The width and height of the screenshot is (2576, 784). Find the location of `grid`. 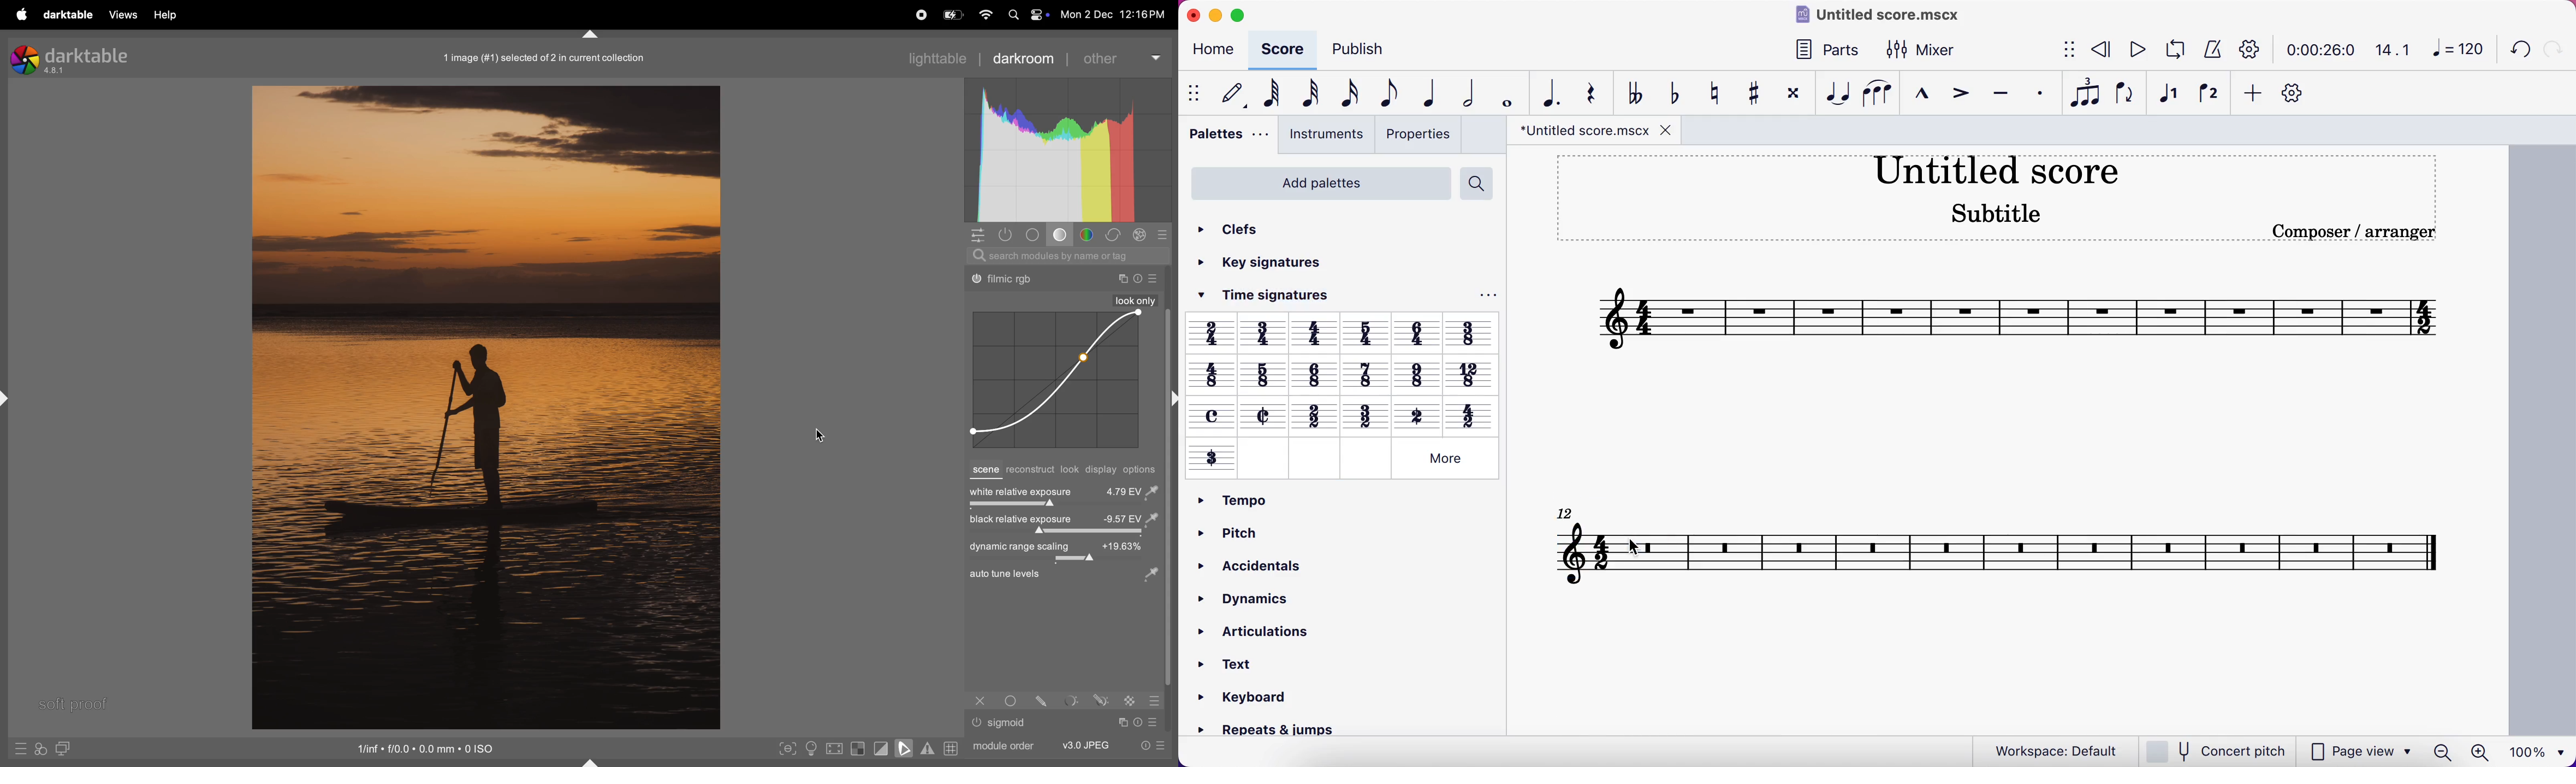

grid is located at coordinates (950, 748).